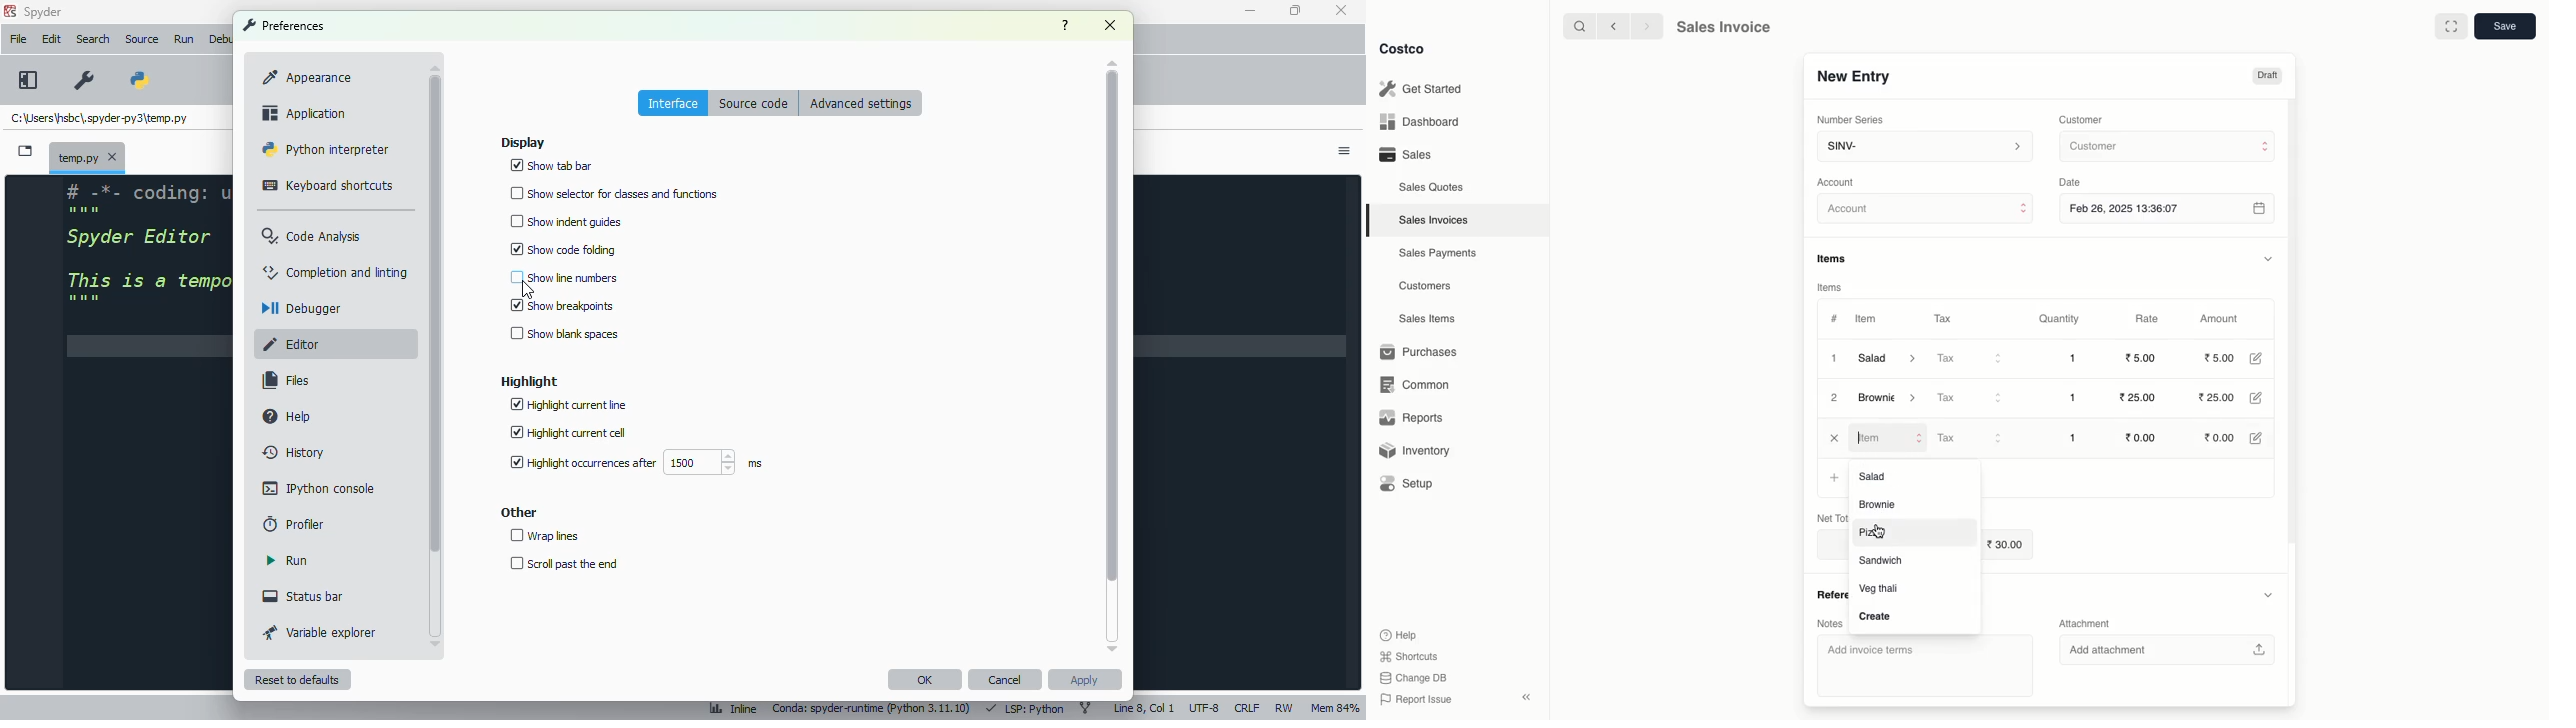 The image size is (2576, 728). What do you see at coordinates (2221, 399) in the screenshot?
I see `25.00` at bounding box center [2221, 399].